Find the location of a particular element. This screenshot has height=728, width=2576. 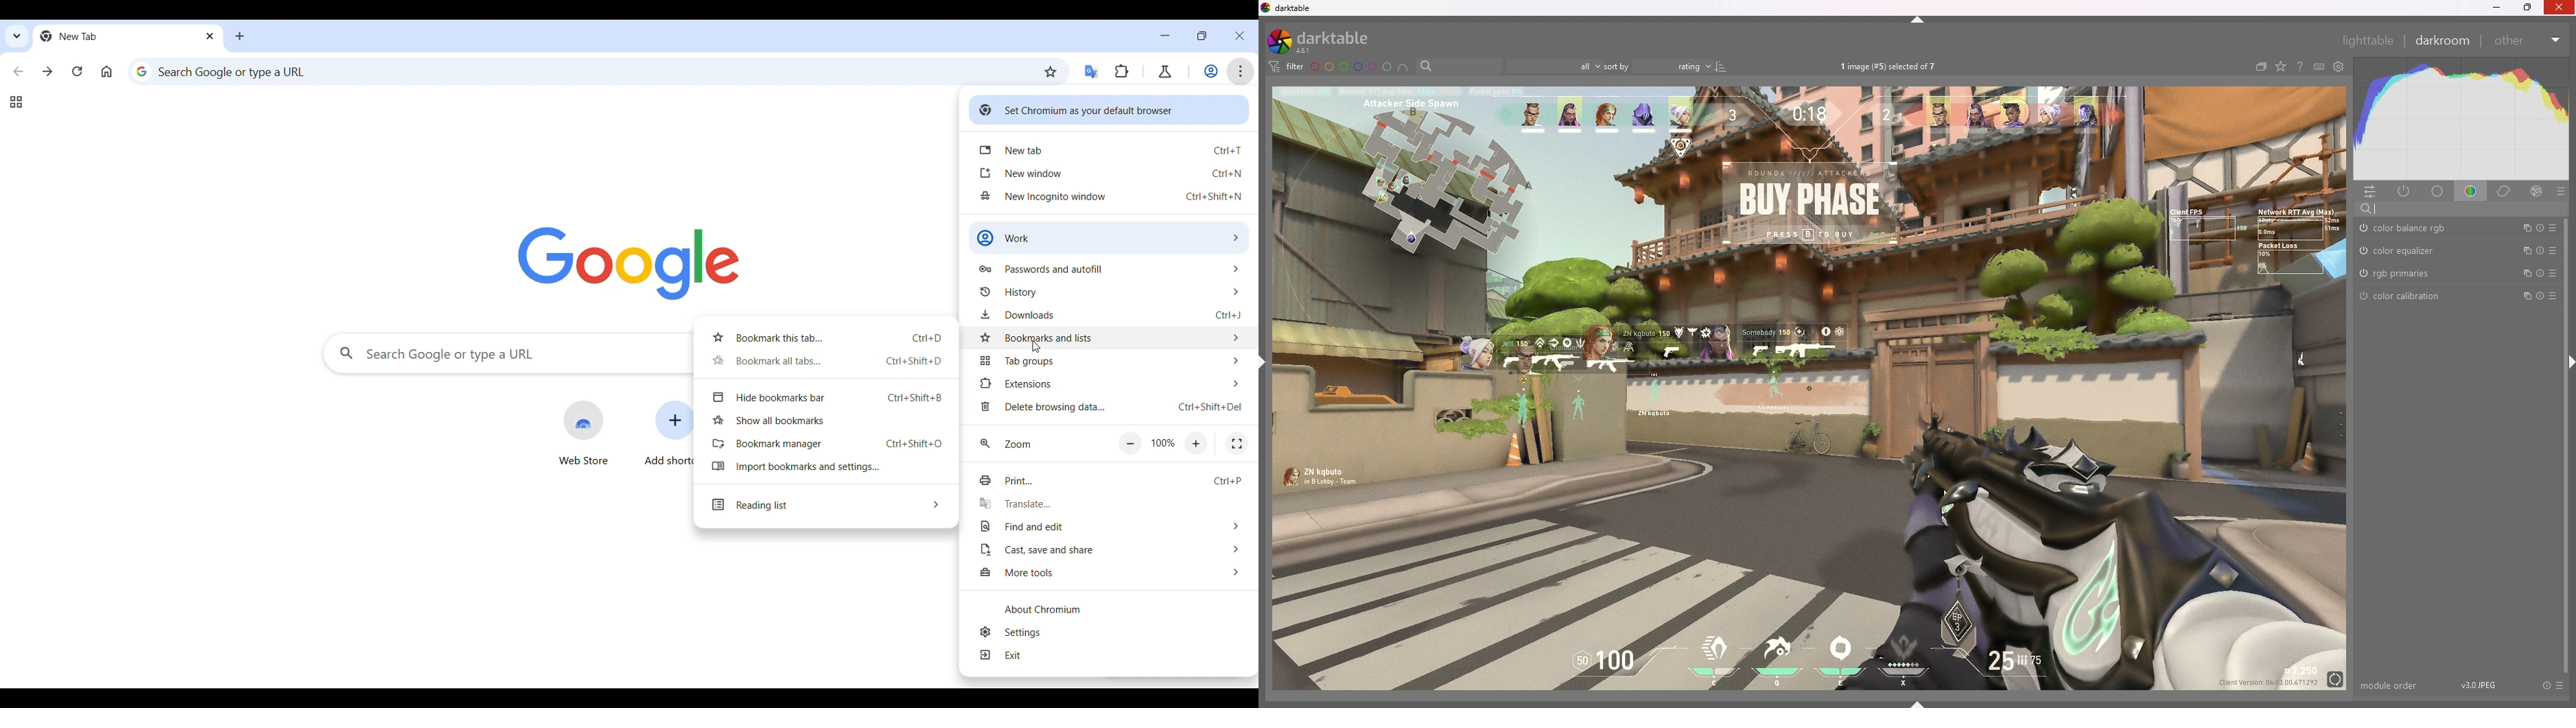

color calibration is located at coordinates (2405, 297).